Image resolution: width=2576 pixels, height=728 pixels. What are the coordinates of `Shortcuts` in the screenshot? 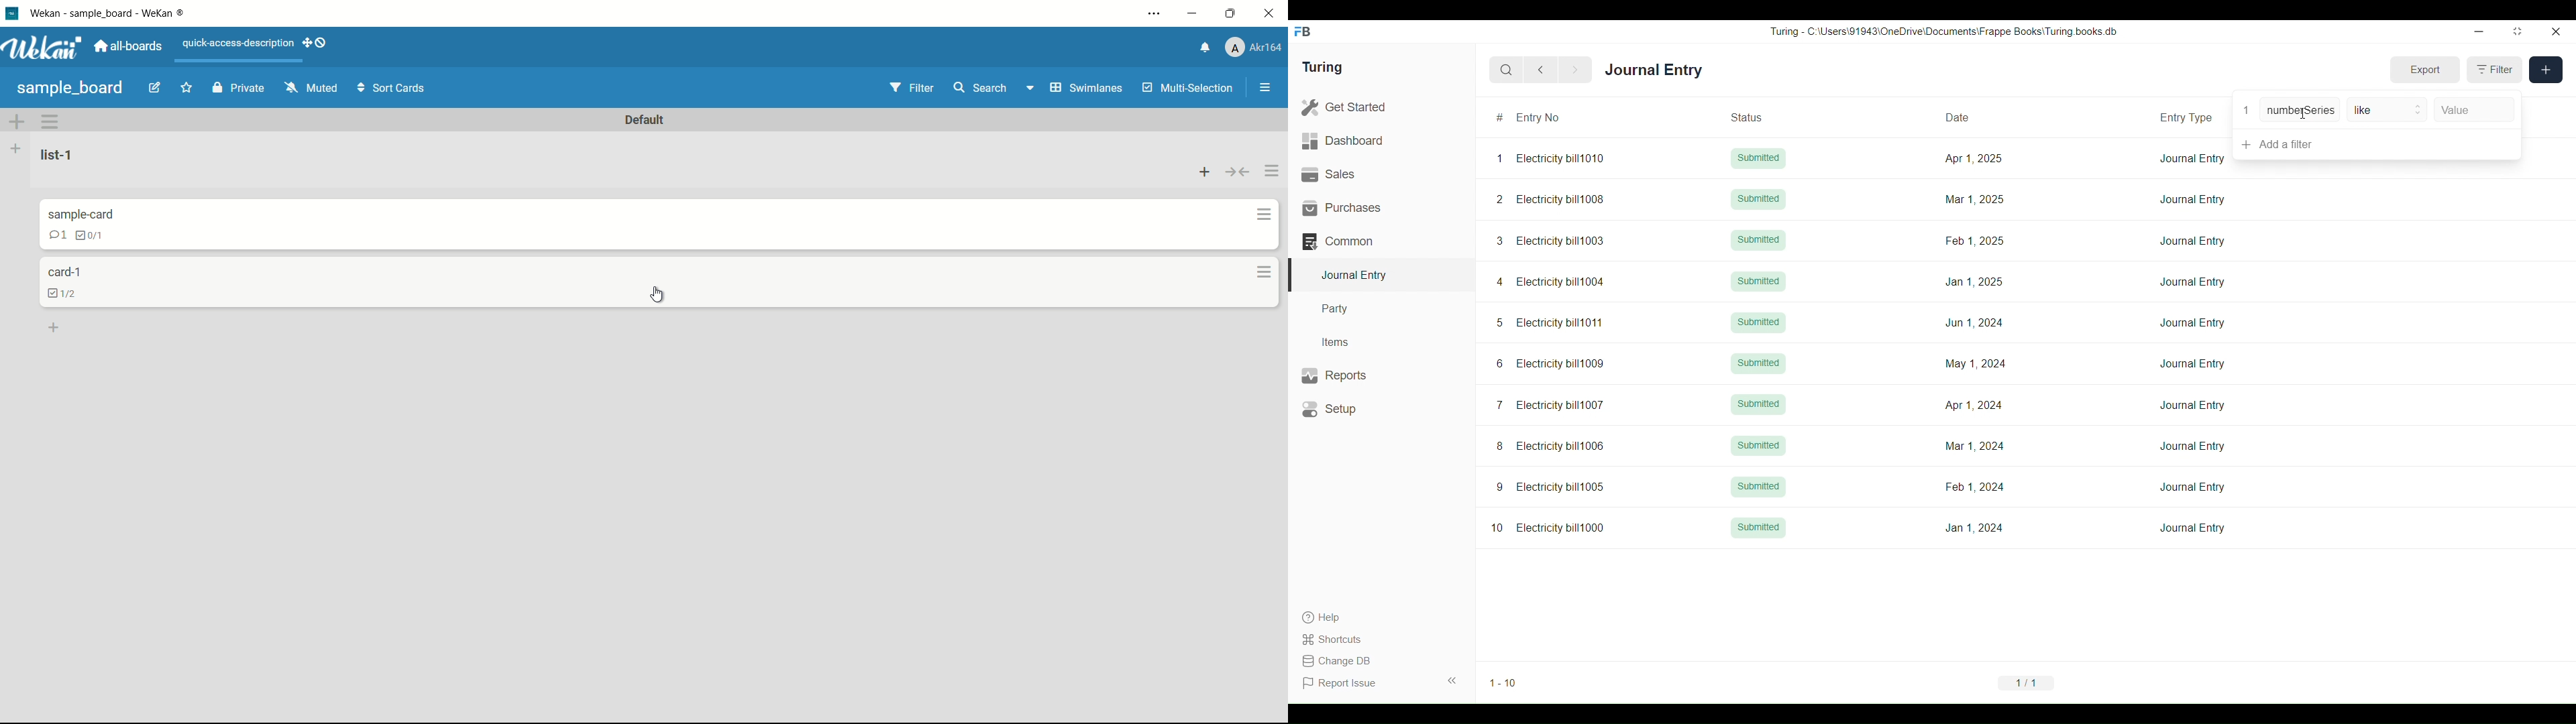 It's located at (1340, 640).